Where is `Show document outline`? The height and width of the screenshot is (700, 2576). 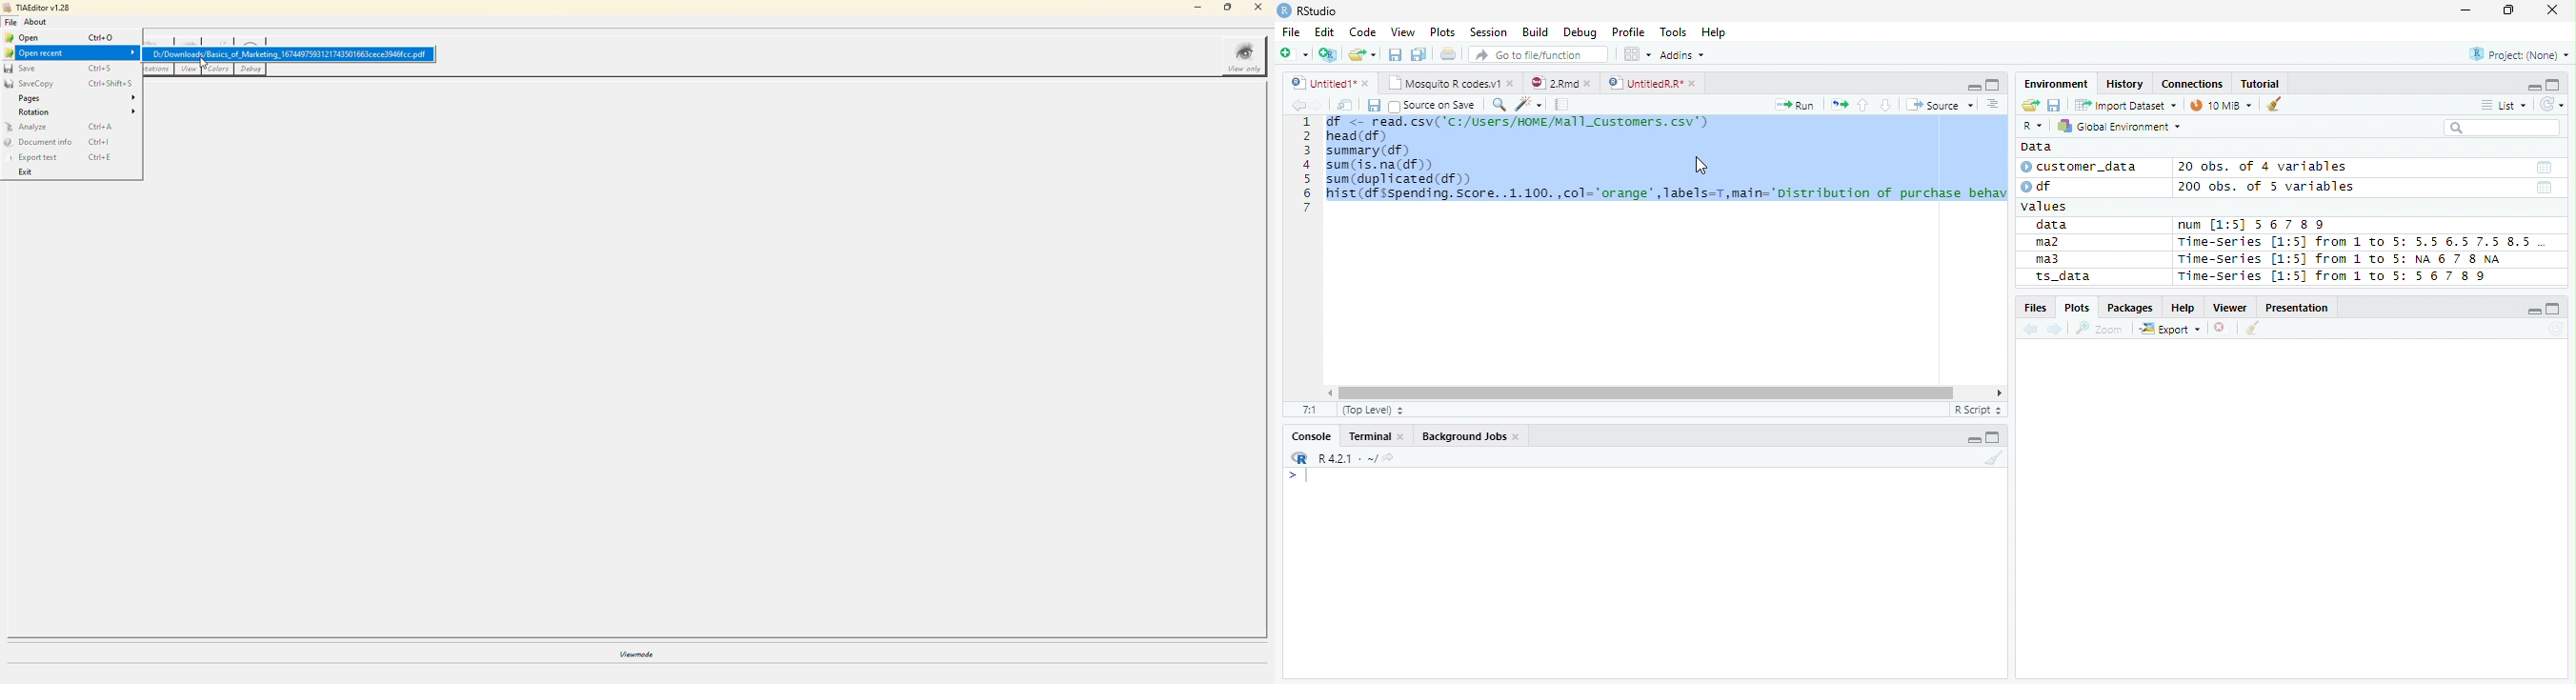 Show document outline is located at coordinates (1991, 104).